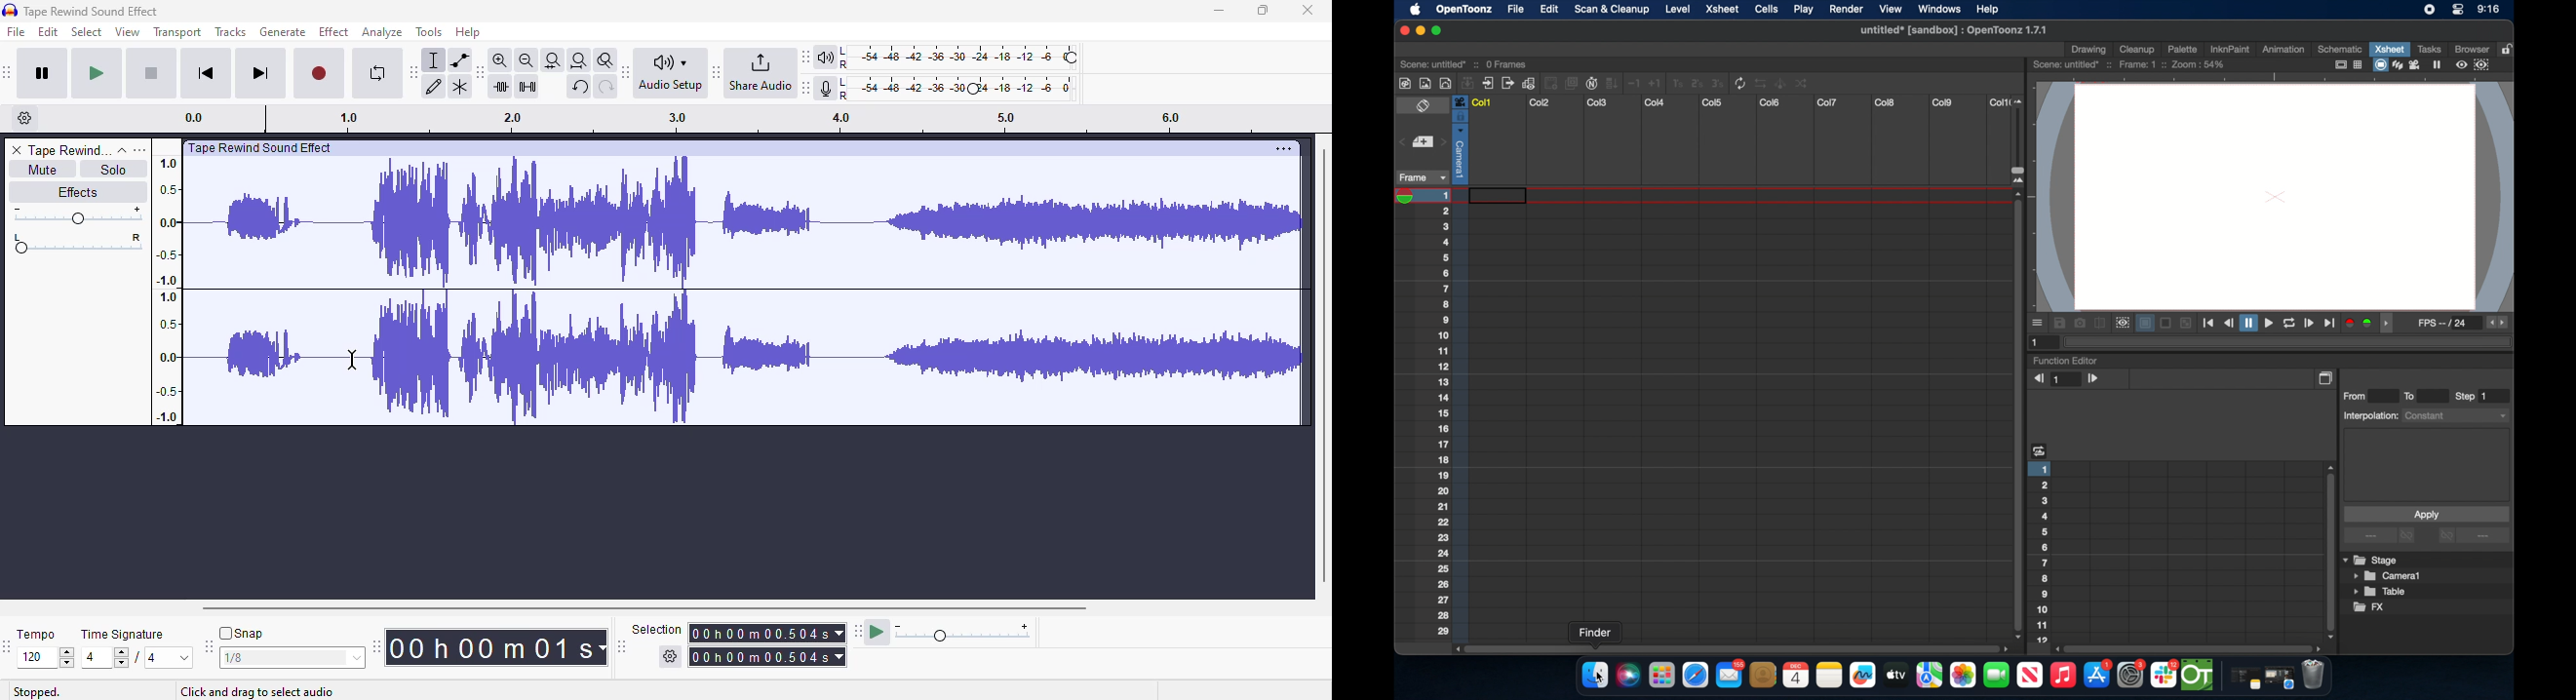 Image resolution: width=2576 pixels, height=700 pixels. I want to click on more options, so click(2474, 537).